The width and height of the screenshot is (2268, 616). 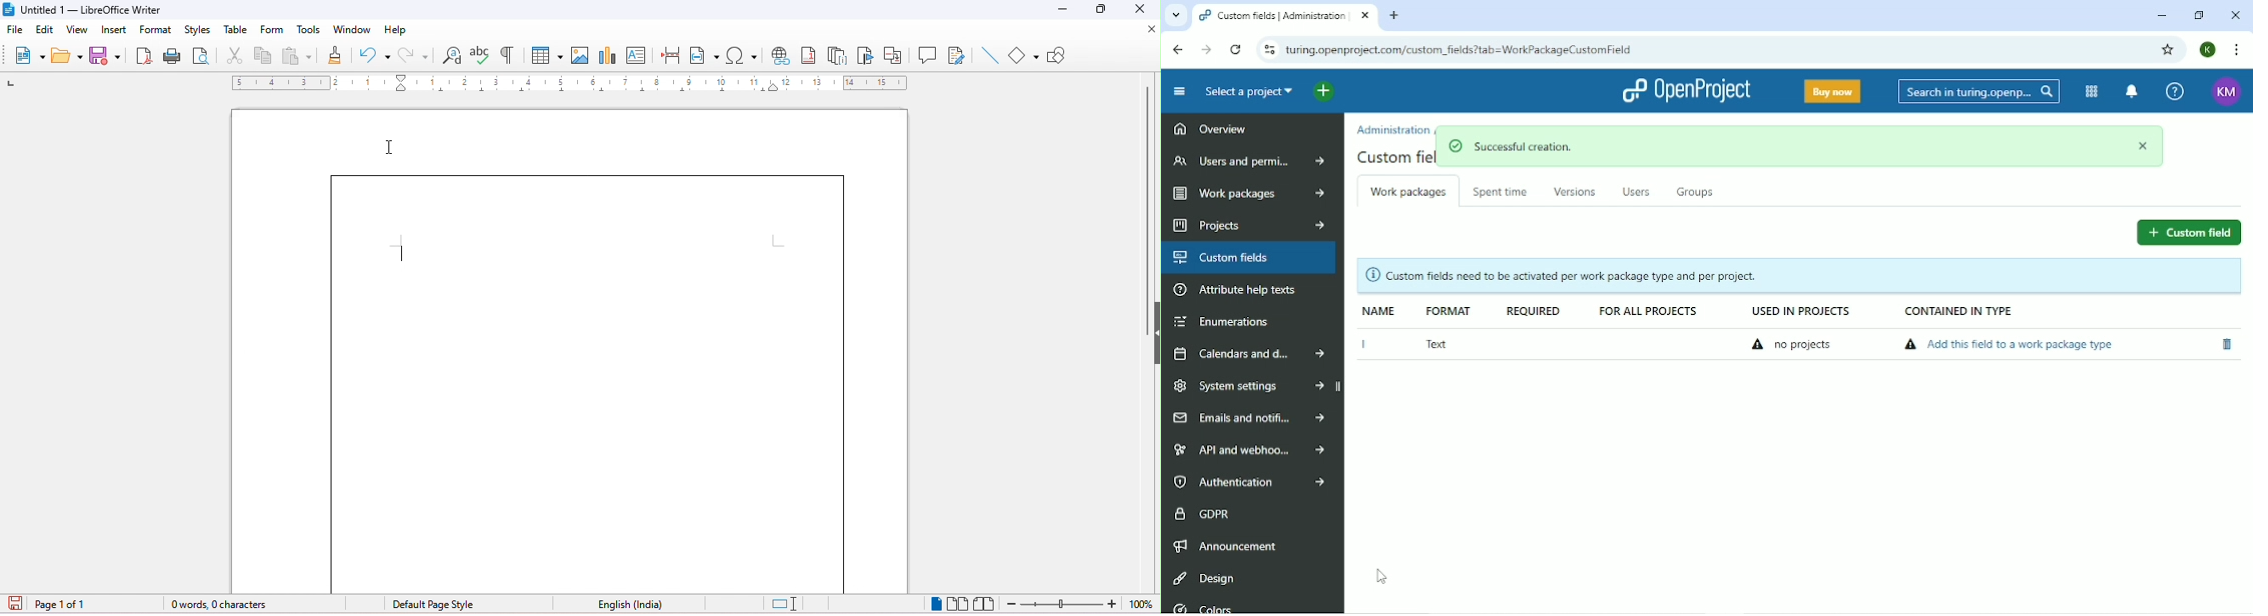 What do you see at coordinates (1697, 190) in the screenshot?
I see `Groups` at bounding box center [1697, 190].